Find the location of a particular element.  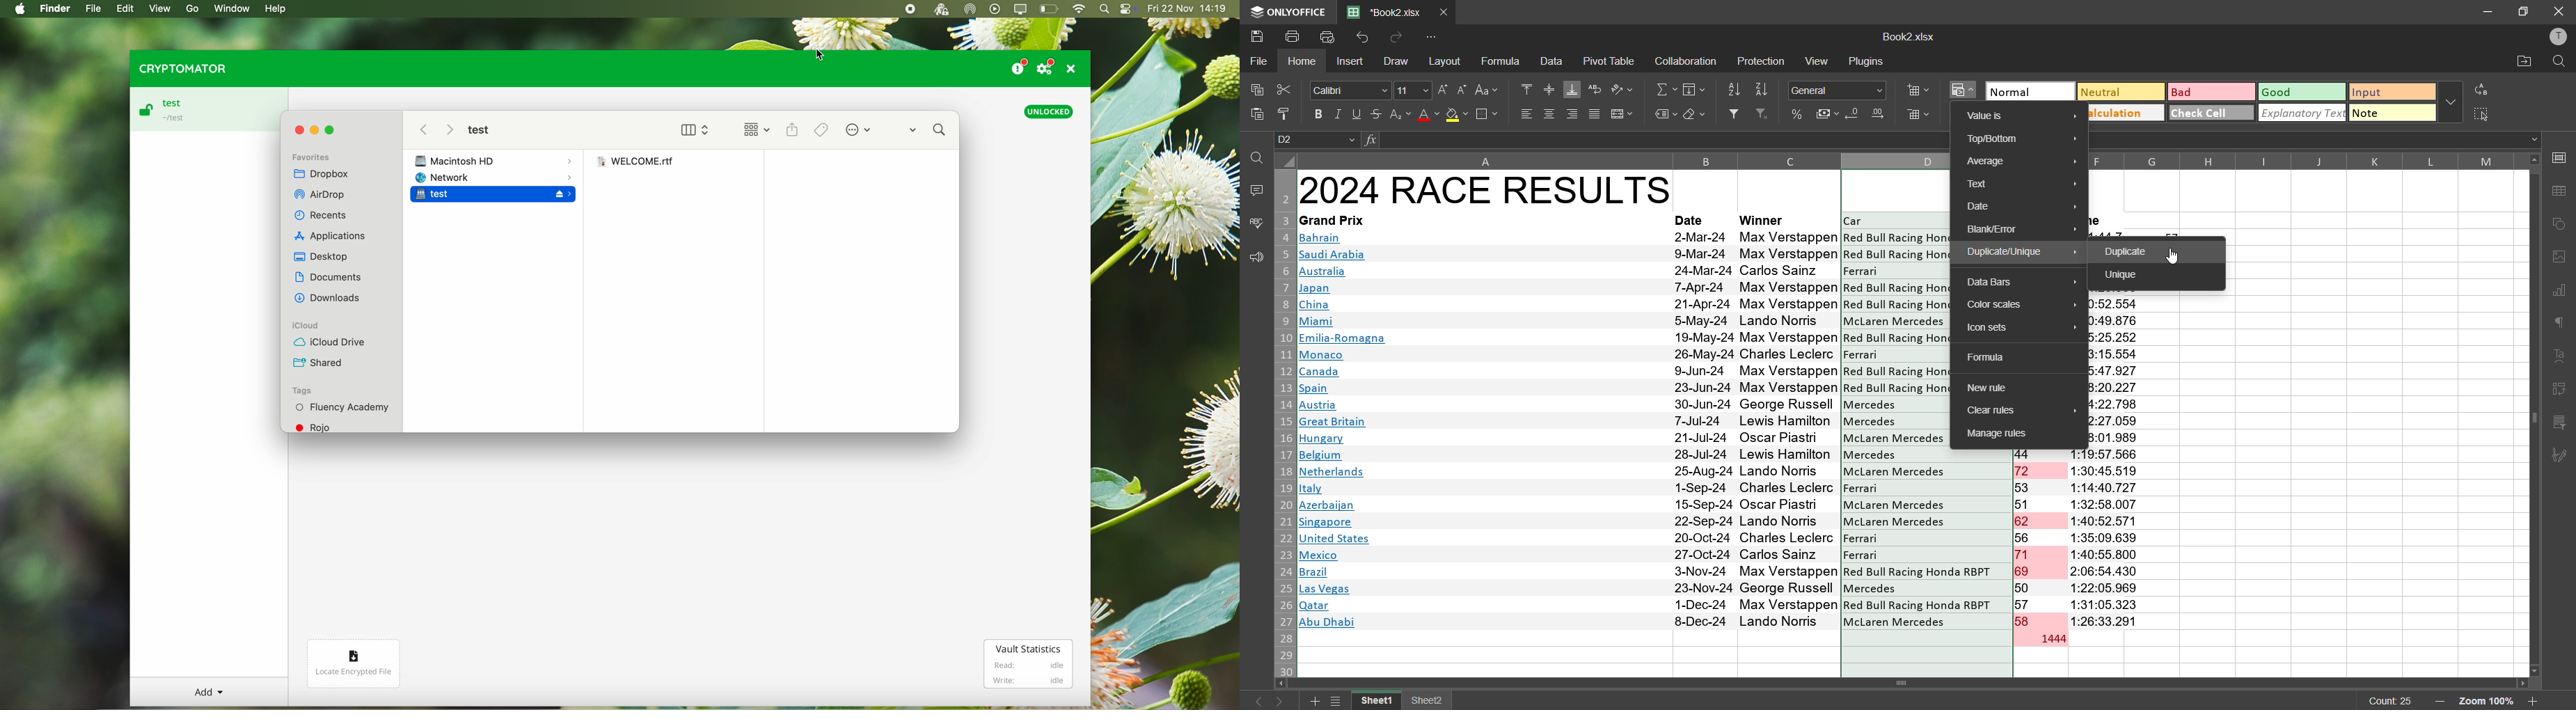

collaboration is located at coordinates (1684, 62).